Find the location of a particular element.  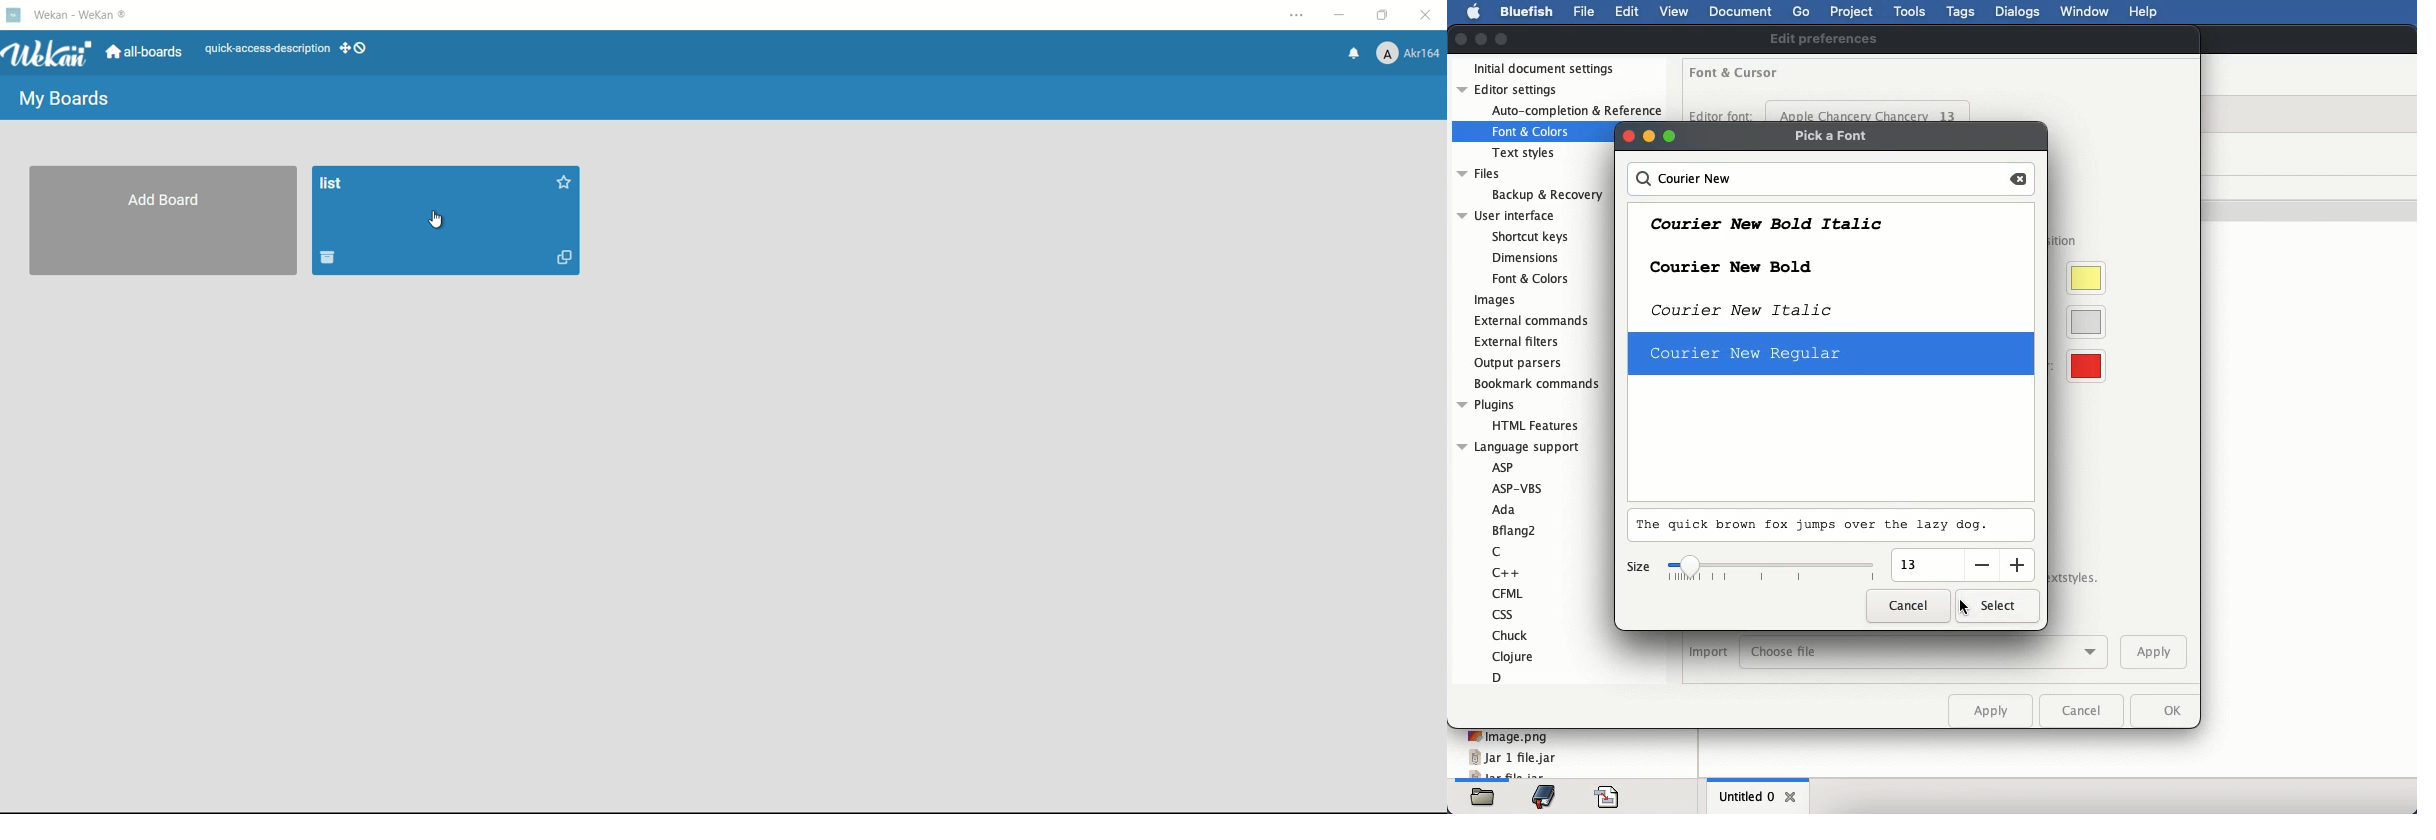

courier new bold italic is located at coordinates (1768, 223).